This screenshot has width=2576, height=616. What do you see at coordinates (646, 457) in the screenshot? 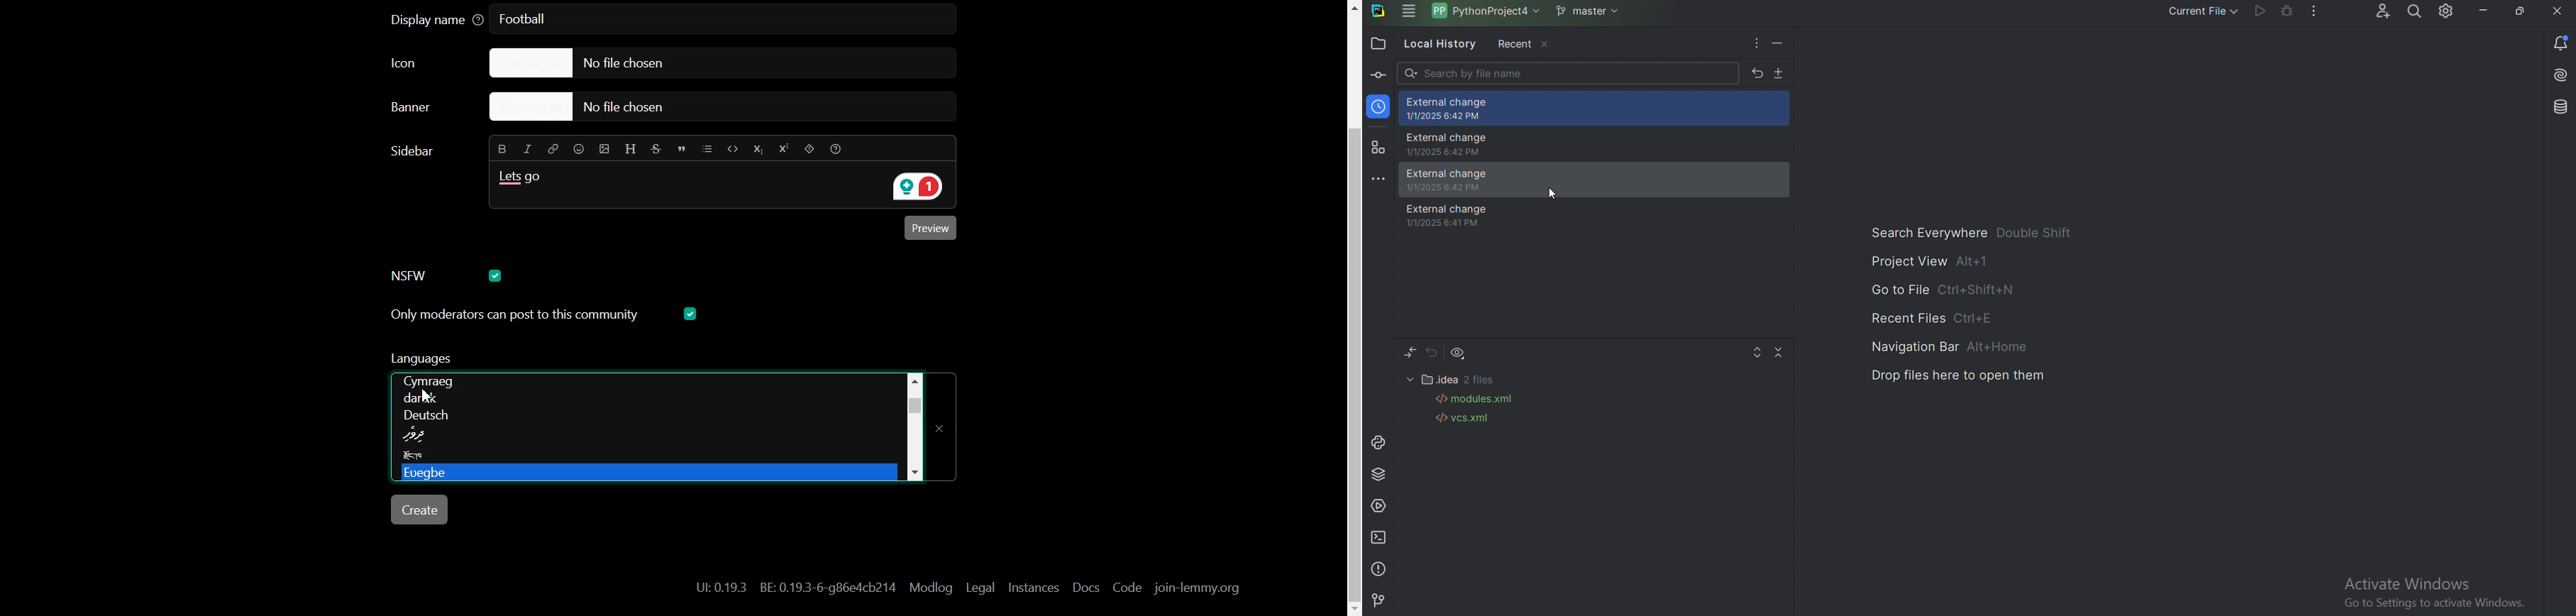
I see `Language` at bounding box center [646, 457].